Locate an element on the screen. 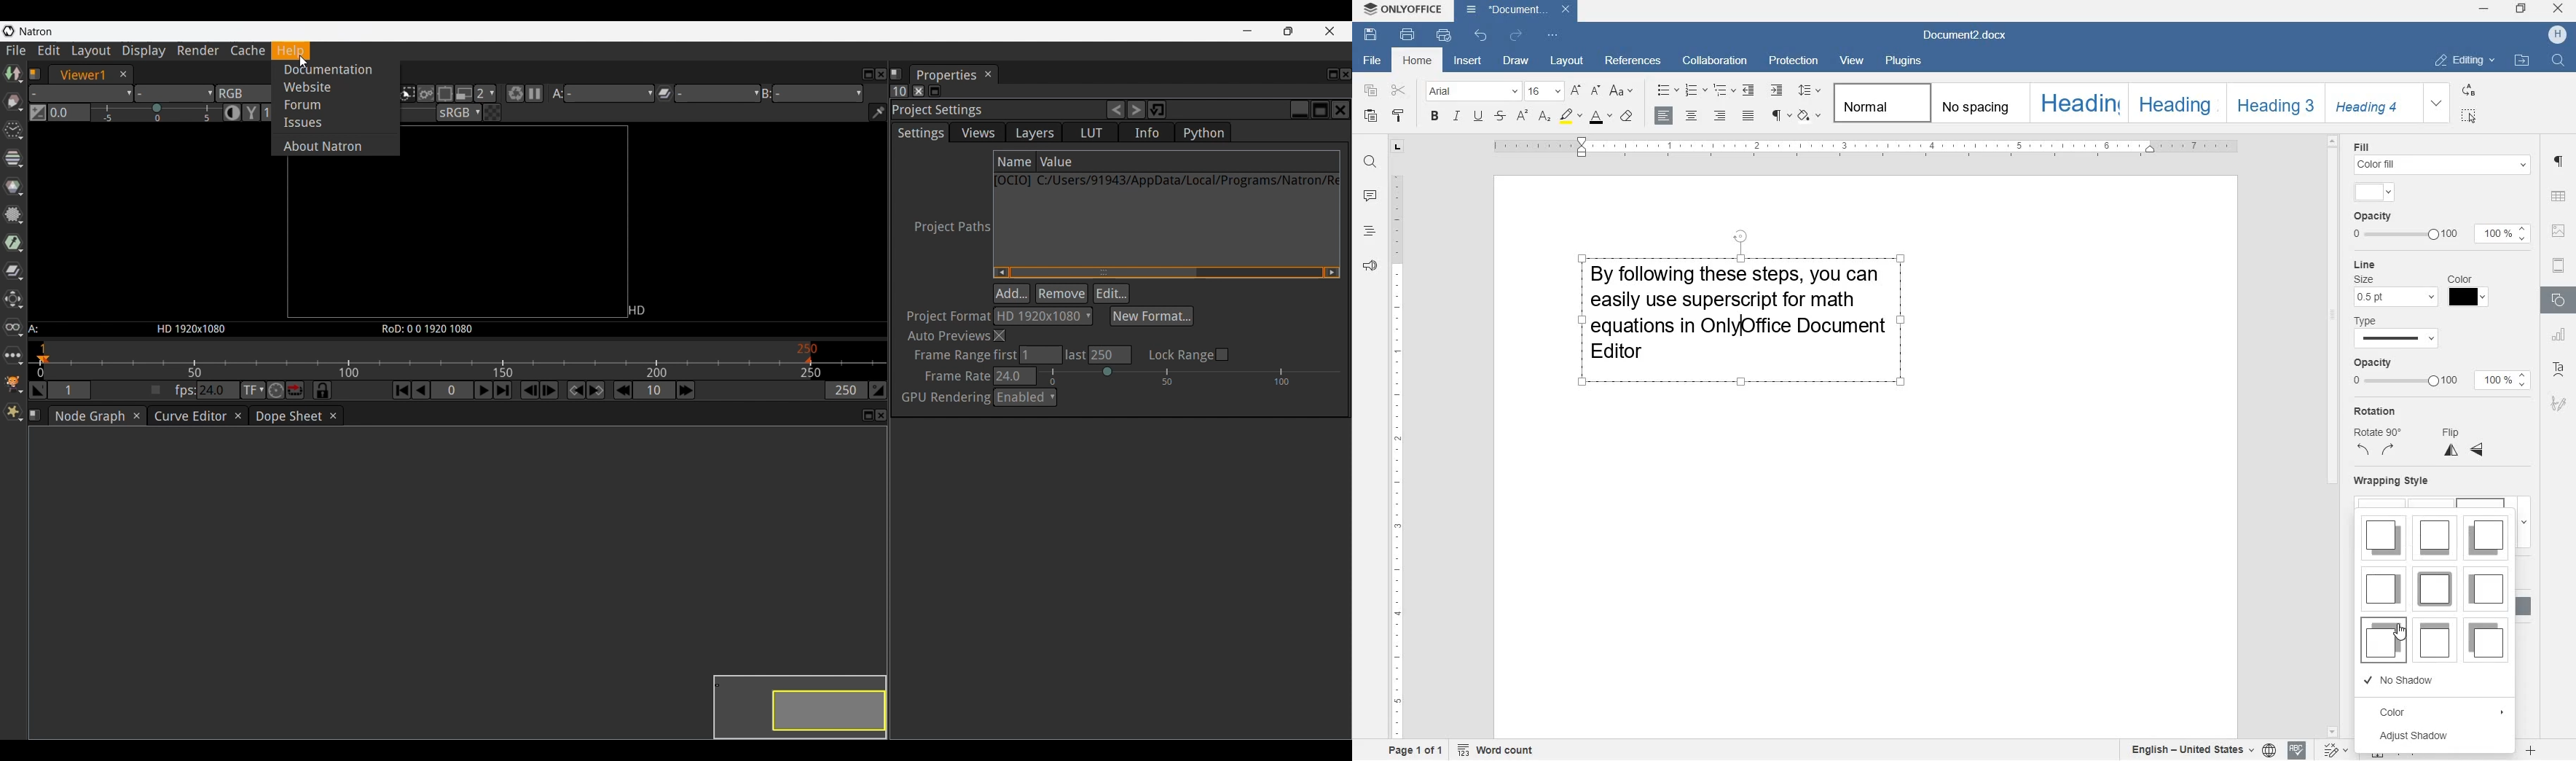 This screenshot has height=784, width=2576. Word count is located at coordinates (1495, 750).